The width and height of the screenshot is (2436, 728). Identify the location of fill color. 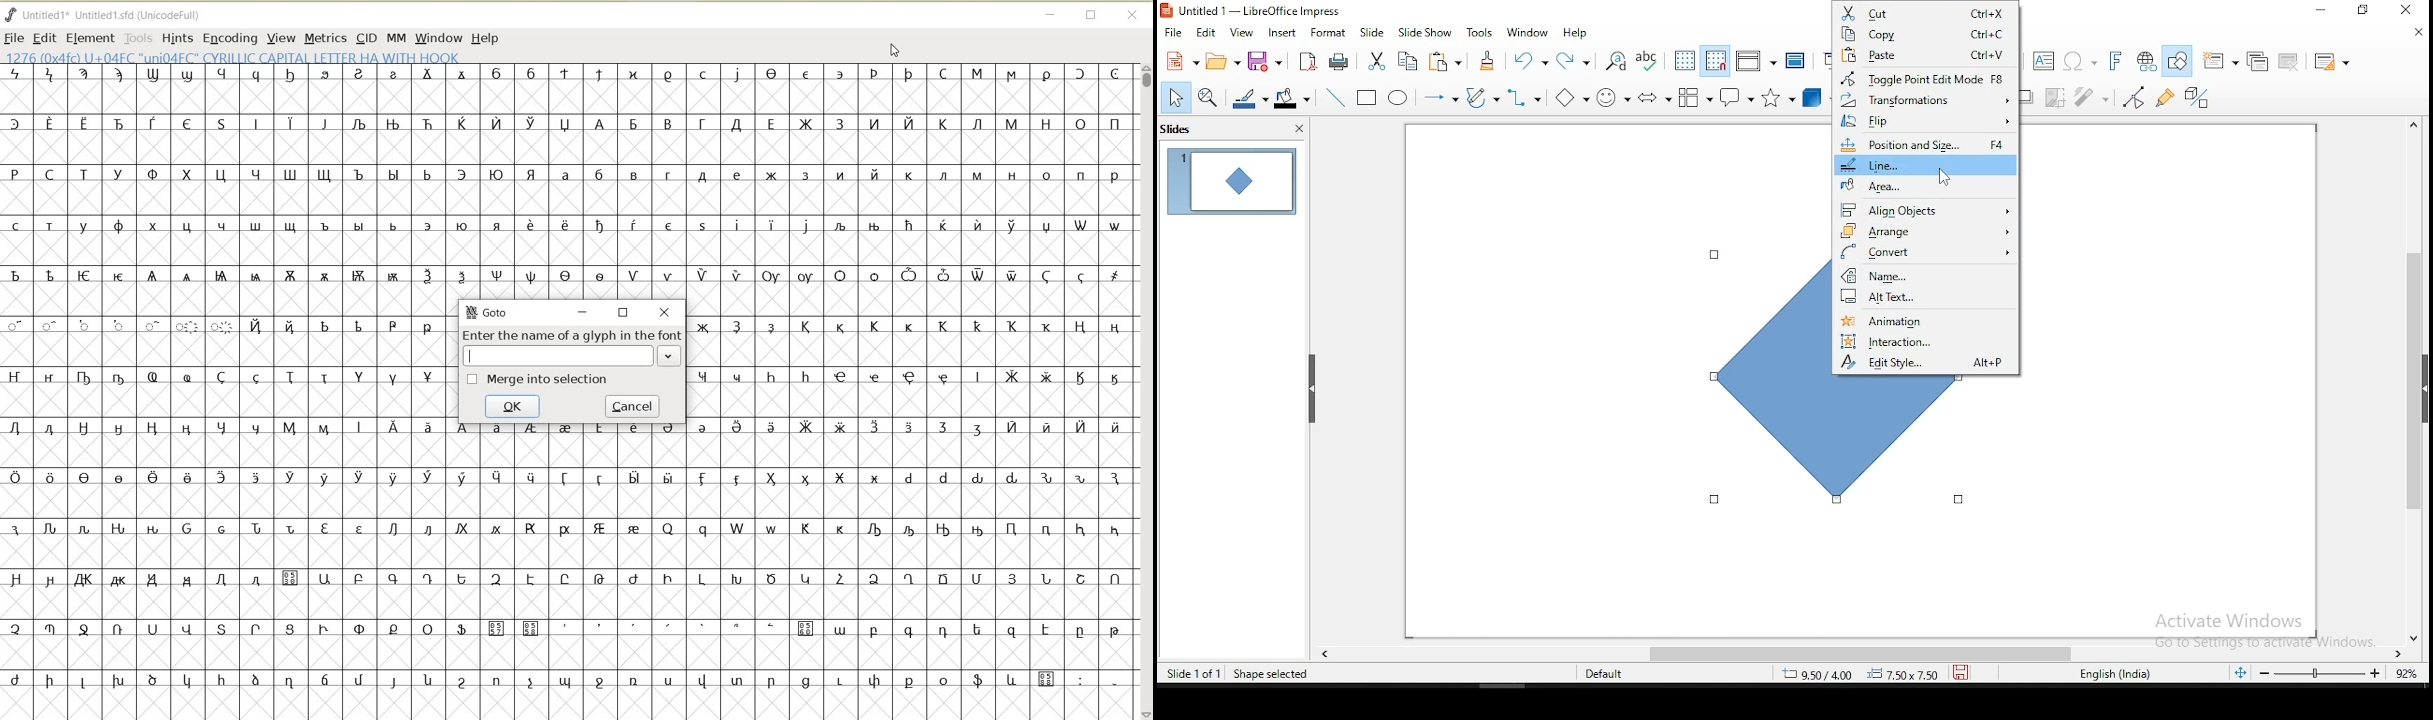
(1292, 99).